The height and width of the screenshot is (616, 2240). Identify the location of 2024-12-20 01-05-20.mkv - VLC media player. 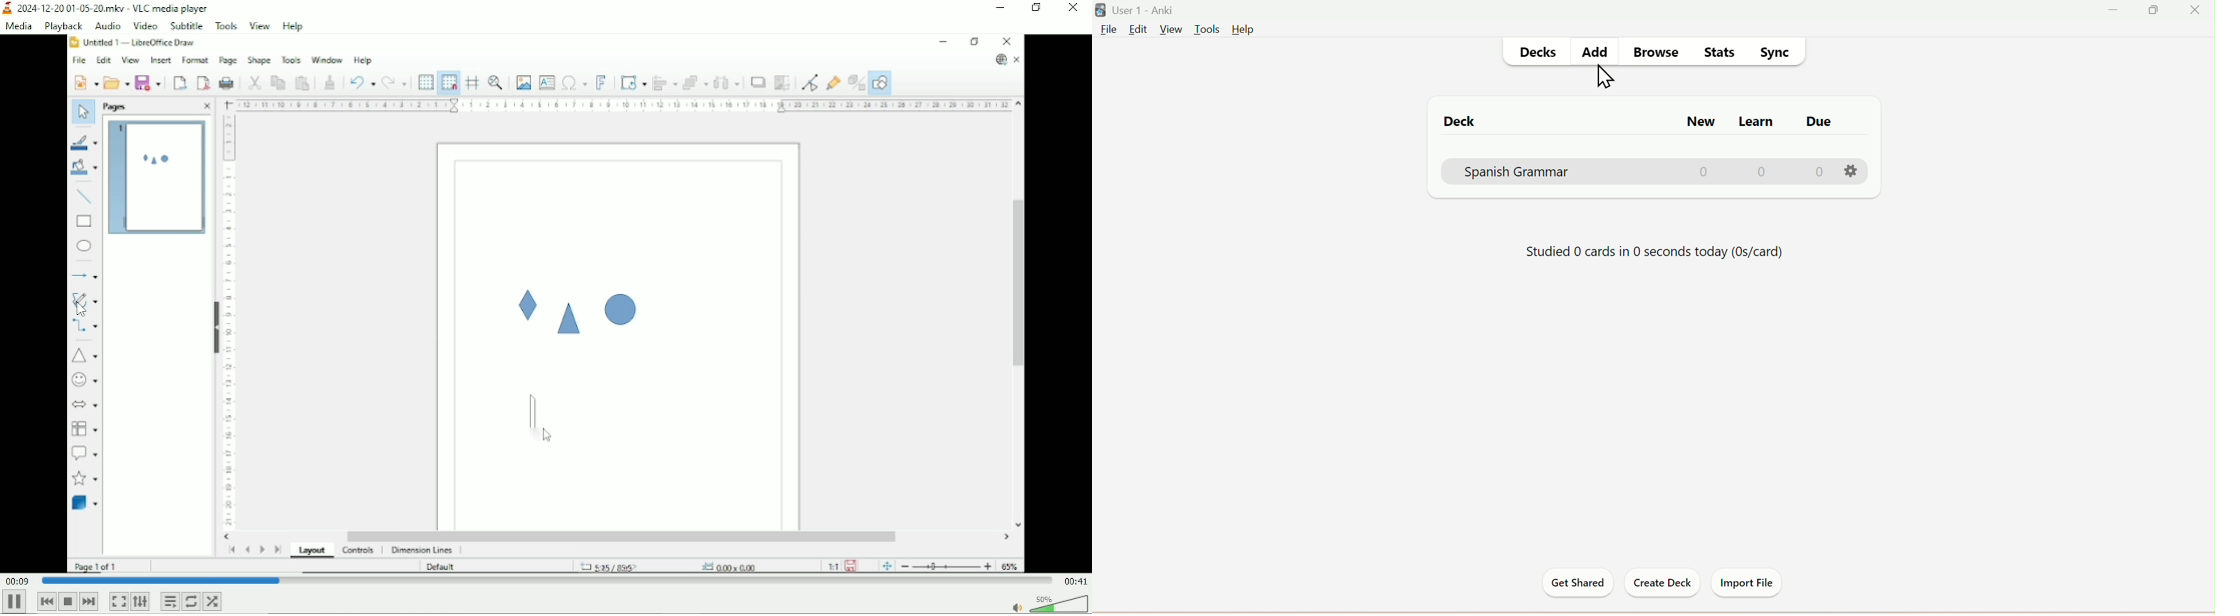
(107, 8).